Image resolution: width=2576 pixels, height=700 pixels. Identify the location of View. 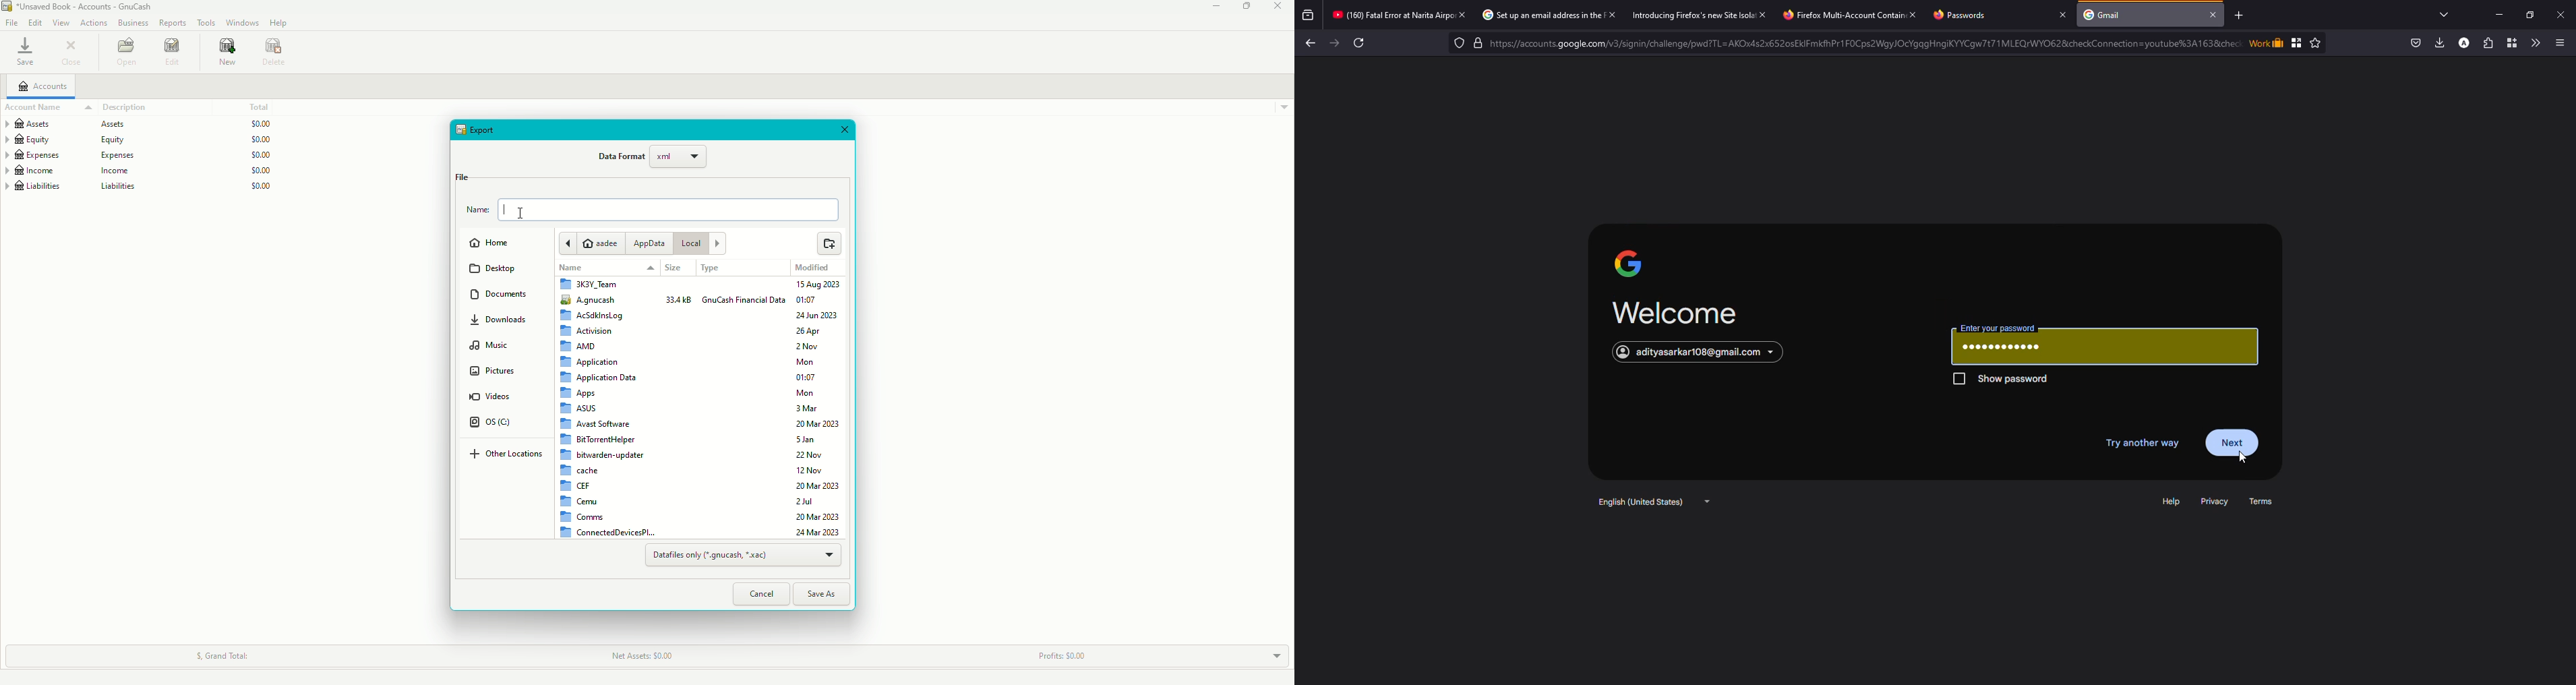
(60, 23).